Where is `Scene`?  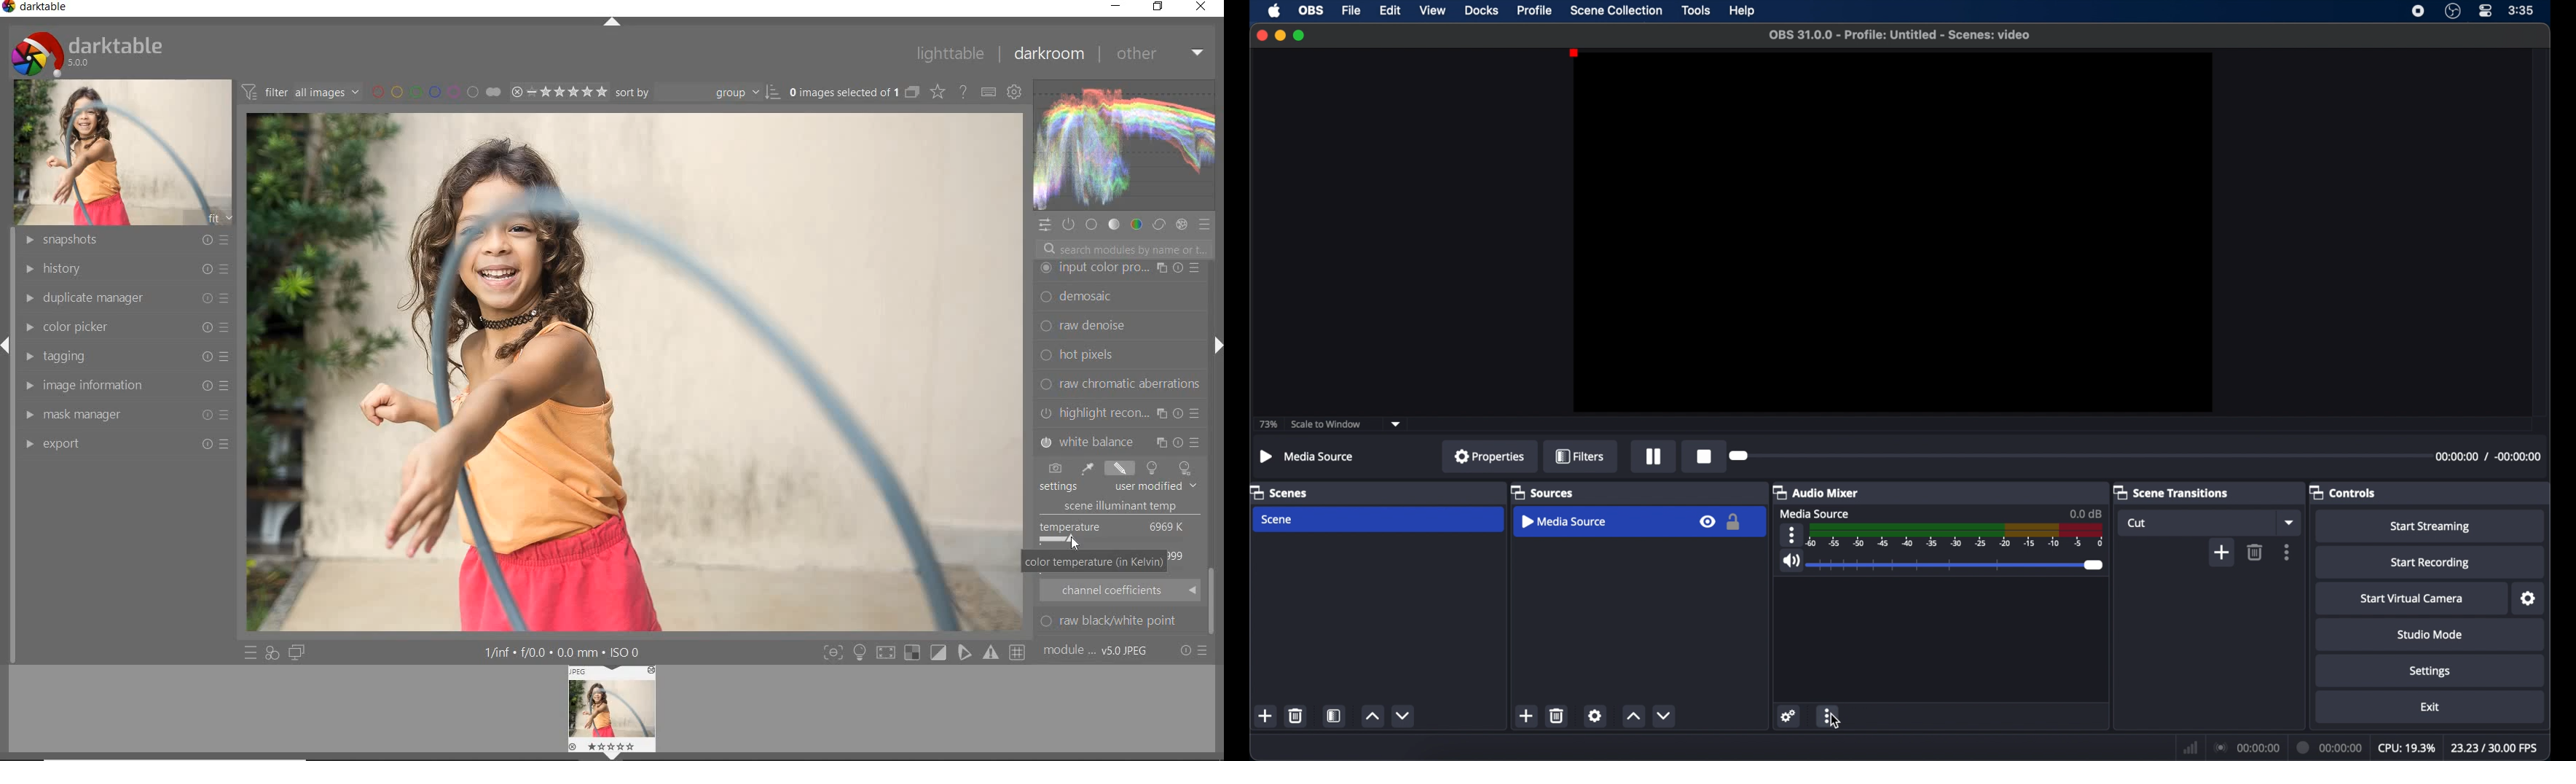 Scene is located at coordinates (1278, 519).